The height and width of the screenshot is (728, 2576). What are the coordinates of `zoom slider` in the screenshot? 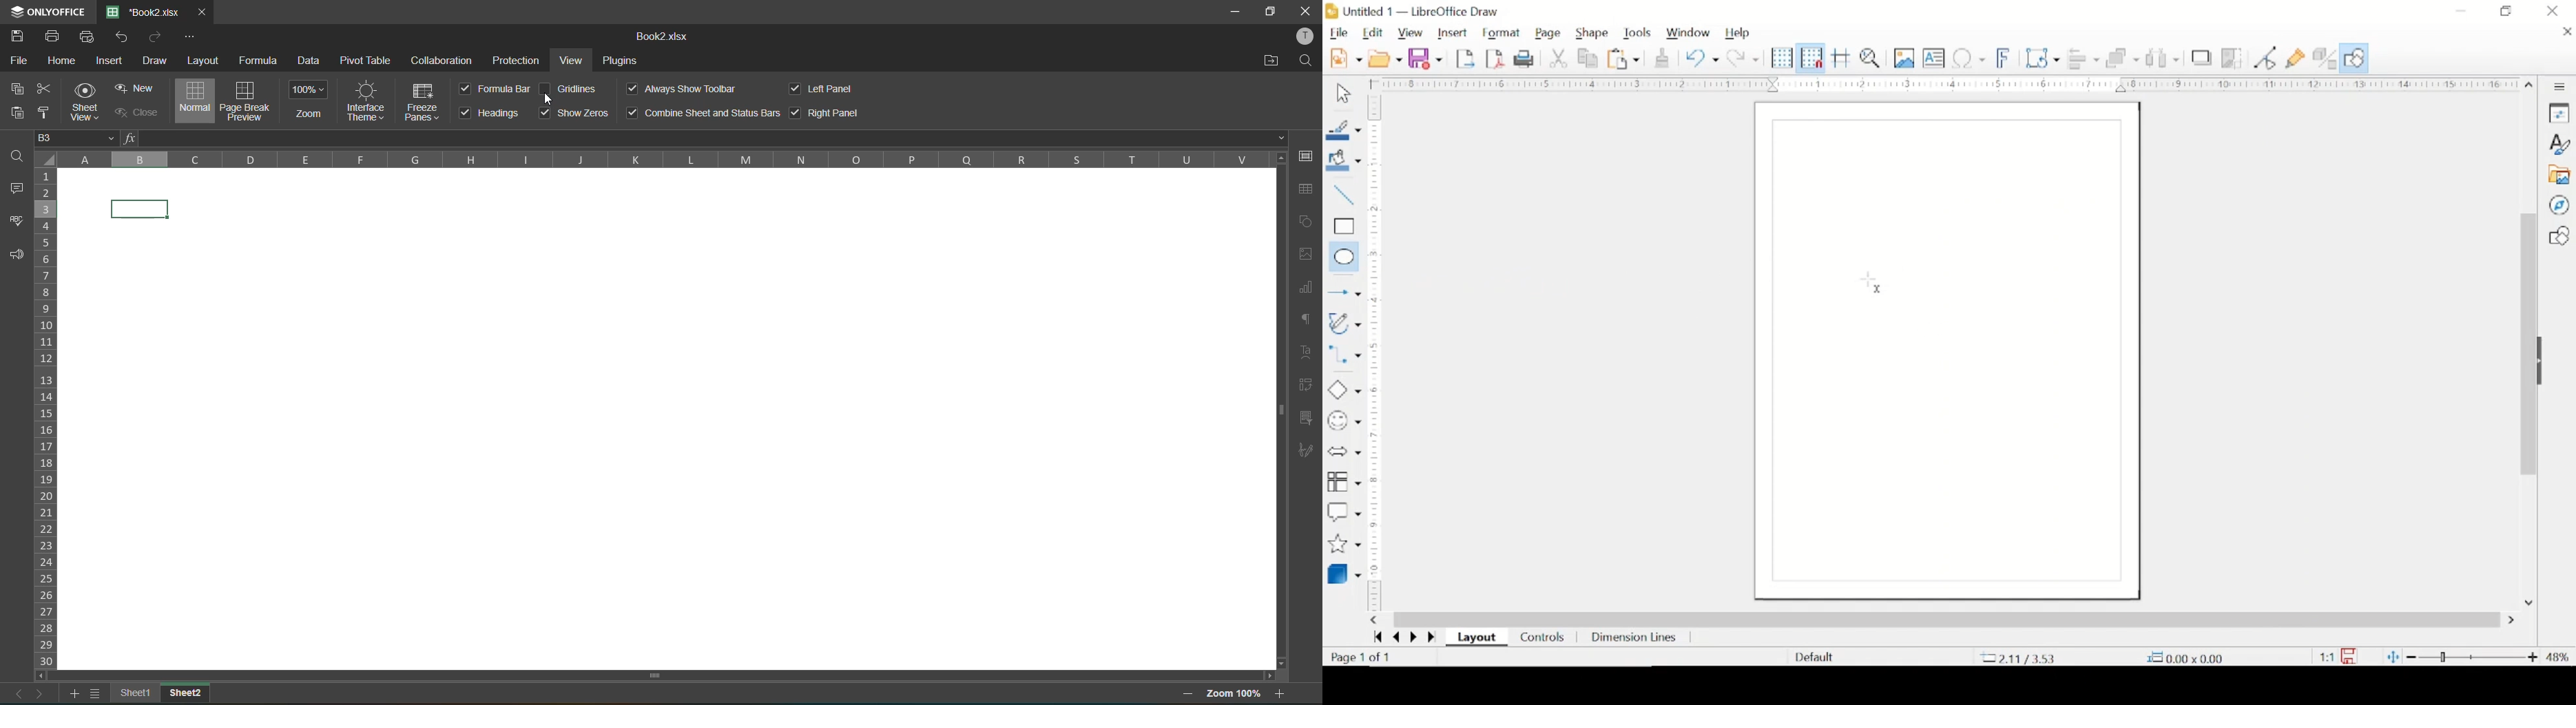 It's located at (2472, 655).